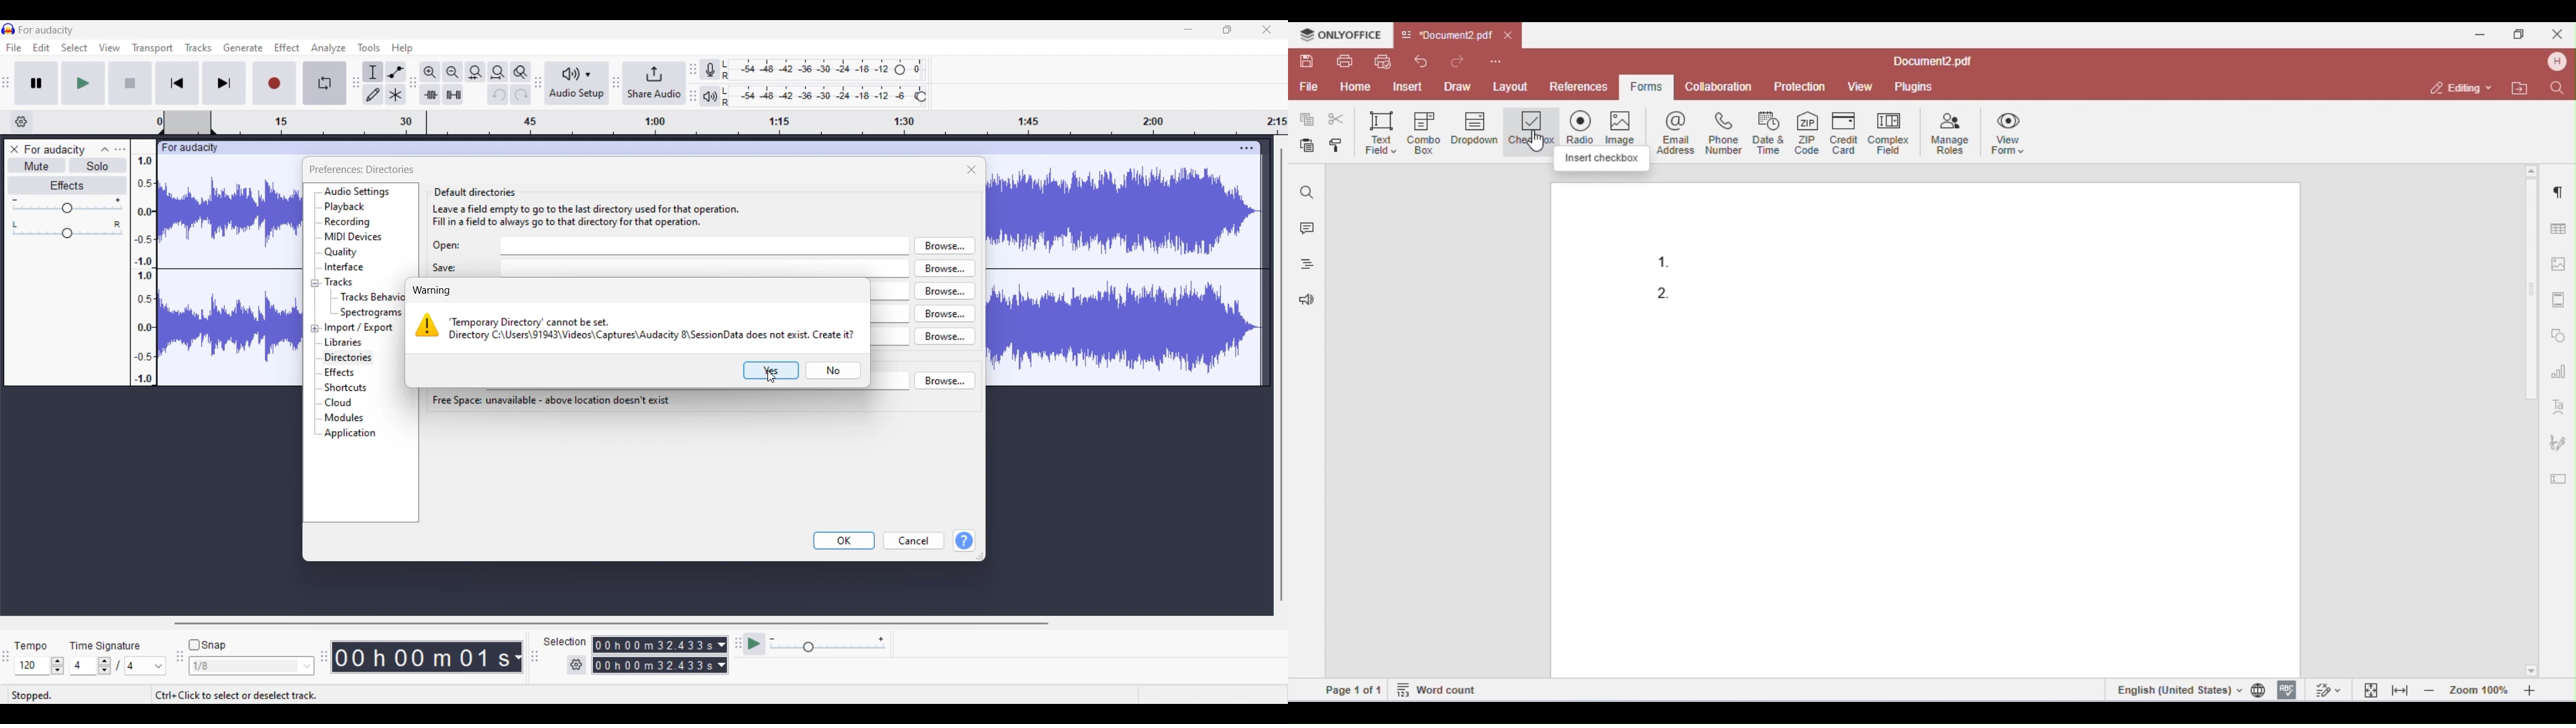 The height and width of the screenshot is (728, 2576). Describe the element at coordinates (402, 48) in the screenshot. I see `Help menu` at that location.